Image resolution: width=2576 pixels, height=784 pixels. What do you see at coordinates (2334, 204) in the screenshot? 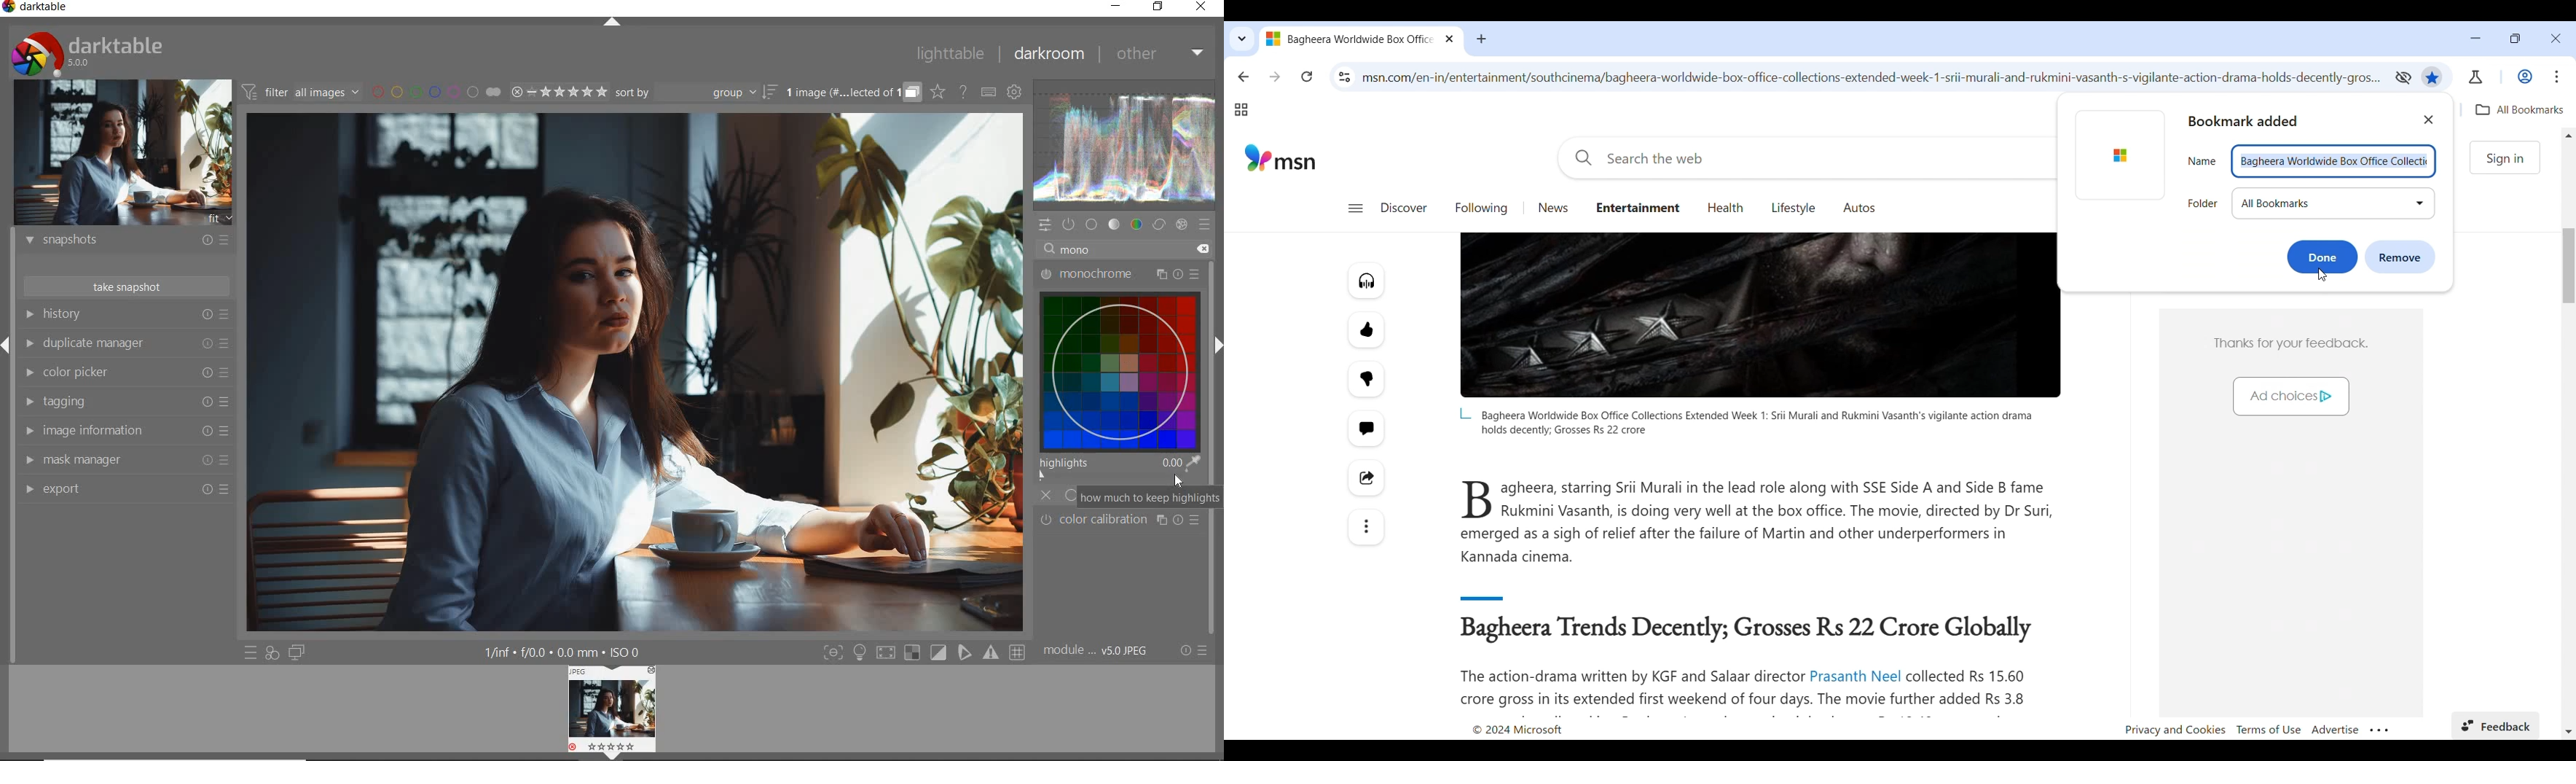
I see `Select folder to save bookmark in` at bounding box center [2334, 204].